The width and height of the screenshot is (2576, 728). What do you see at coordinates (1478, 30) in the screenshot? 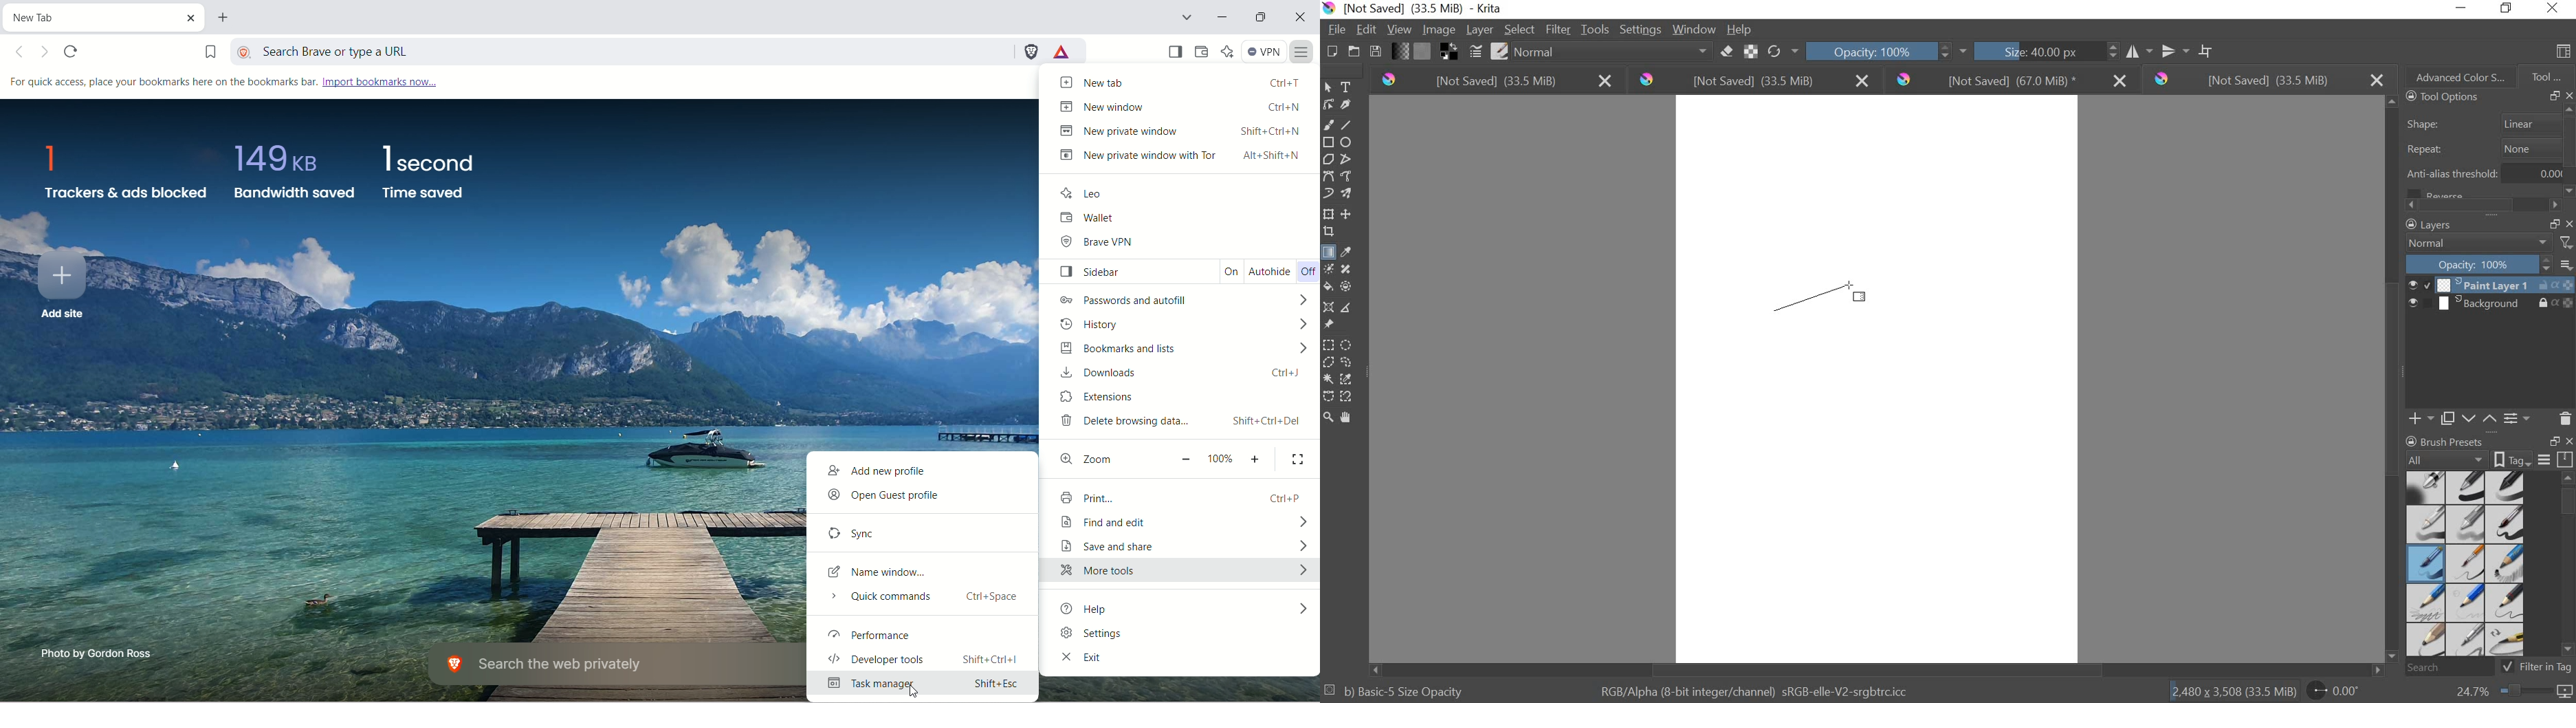
I see `LAYER` at bounding box center [1478, 30].